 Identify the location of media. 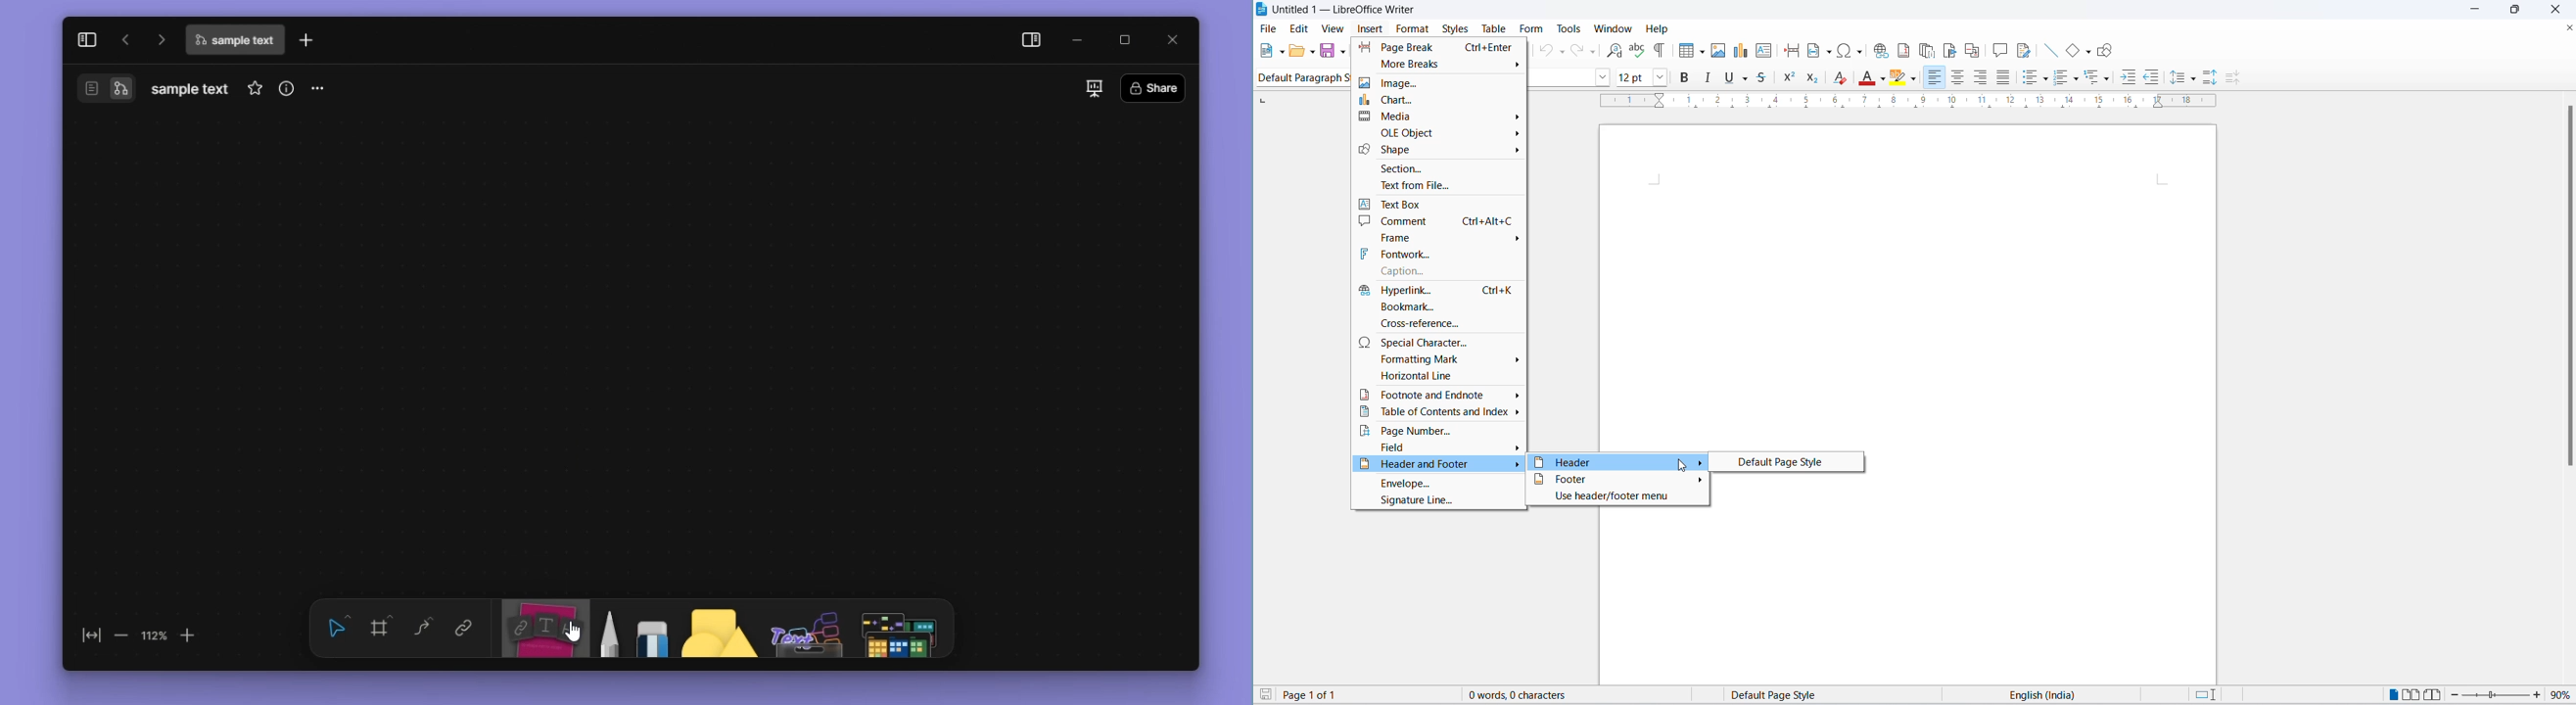
(1437, 118).